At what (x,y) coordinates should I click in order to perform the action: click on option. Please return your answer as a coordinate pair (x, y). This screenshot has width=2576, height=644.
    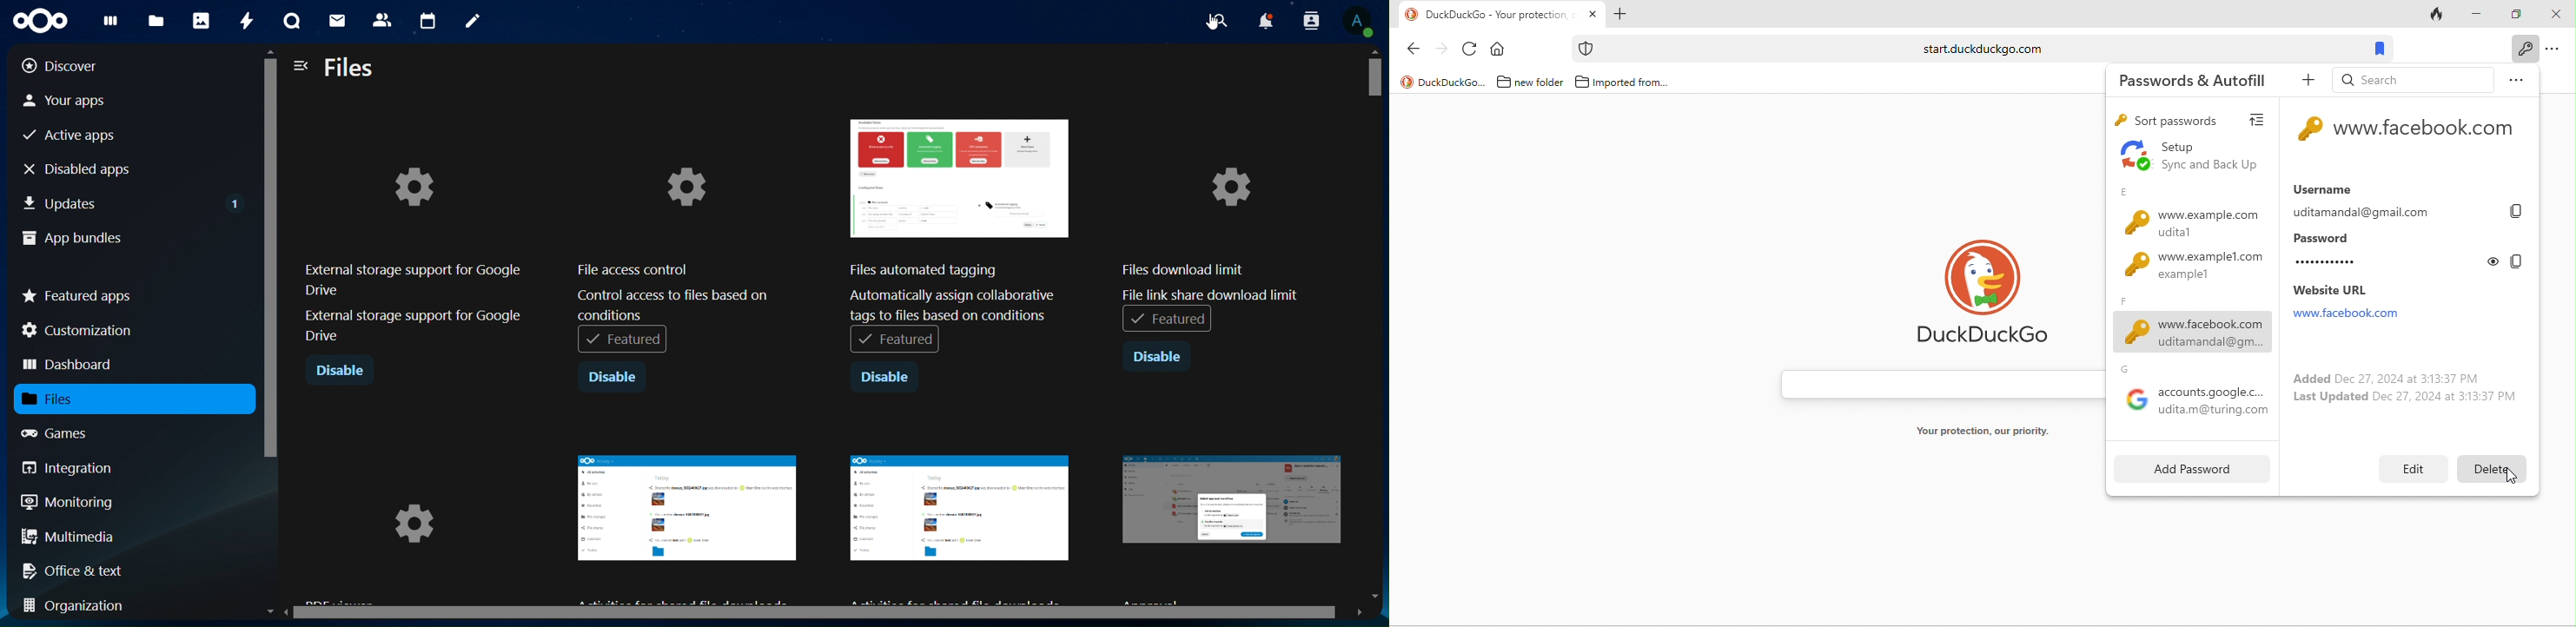
    Looking at the image, I should click on (2515, 78).